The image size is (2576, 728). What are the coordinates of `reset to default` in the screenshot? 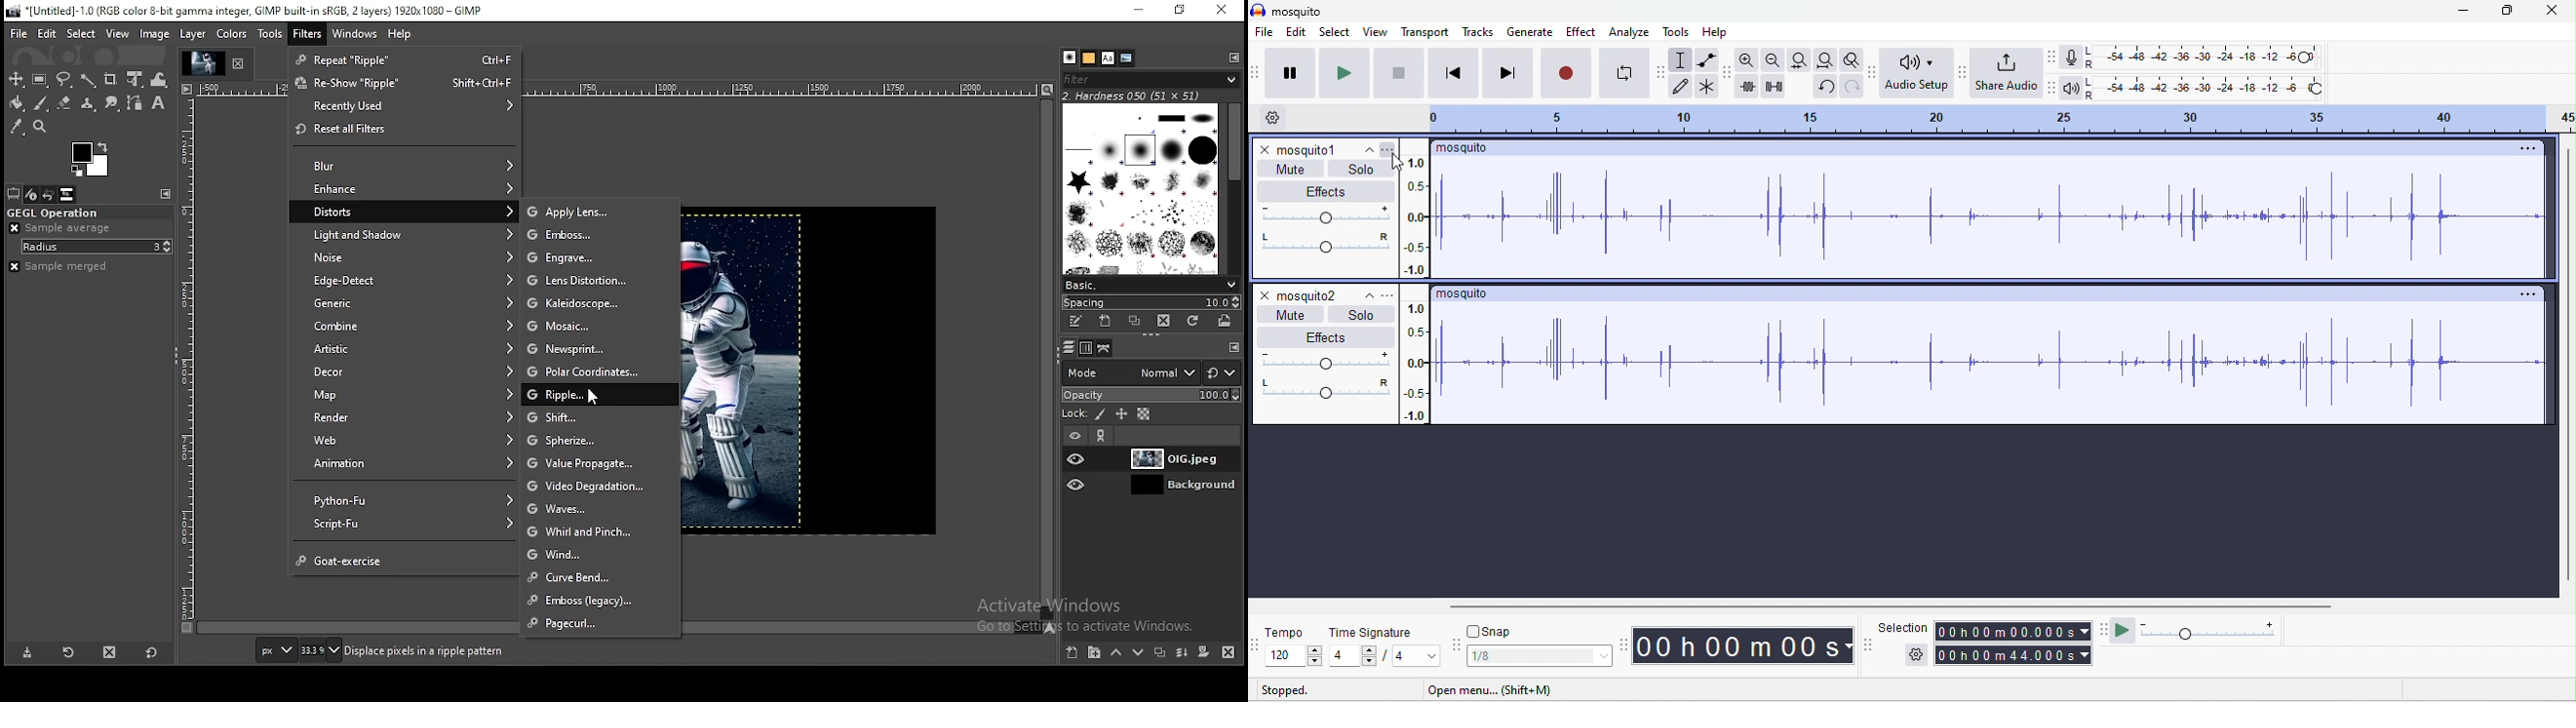 It's located at (150, 653).